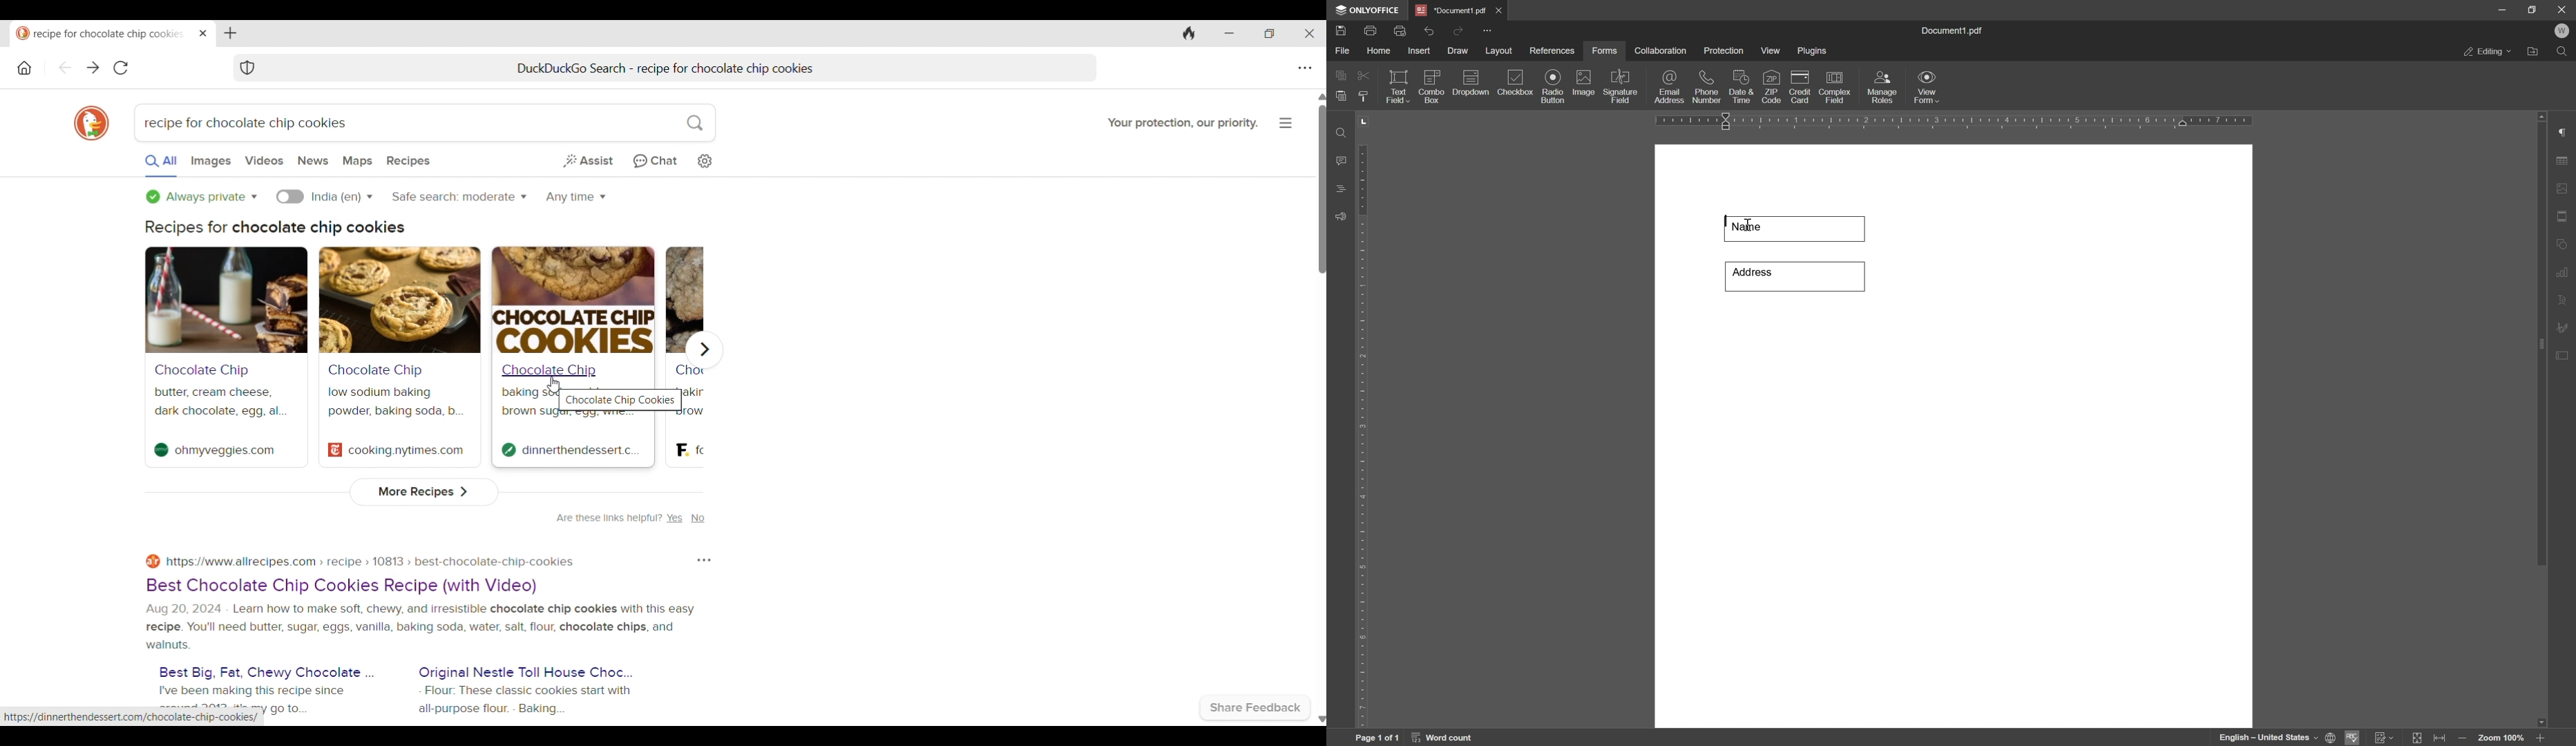 This screenshot has width=2576, height=756. I want to click on text cursor, so click(1746, 228).